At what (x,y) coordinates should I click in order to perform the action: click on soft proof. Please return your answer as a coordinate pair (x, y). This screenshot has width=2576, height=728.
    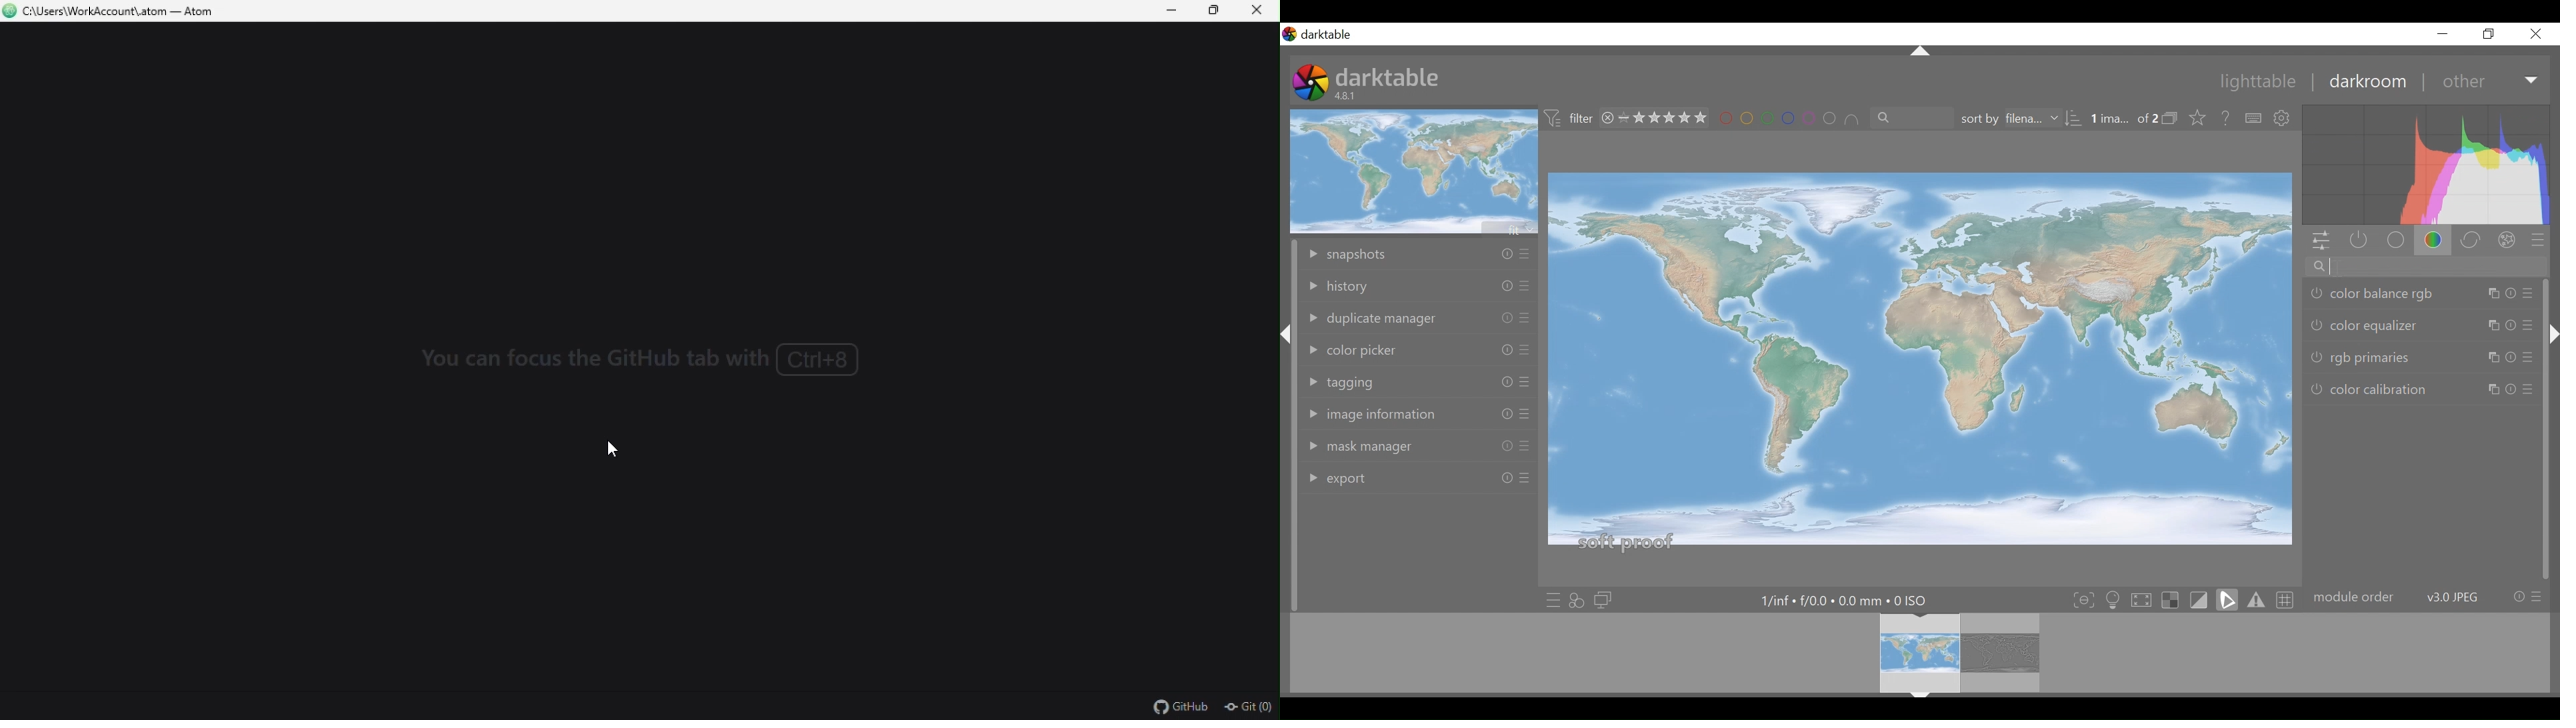
    Looking at the image, I should click on (1627, 541).